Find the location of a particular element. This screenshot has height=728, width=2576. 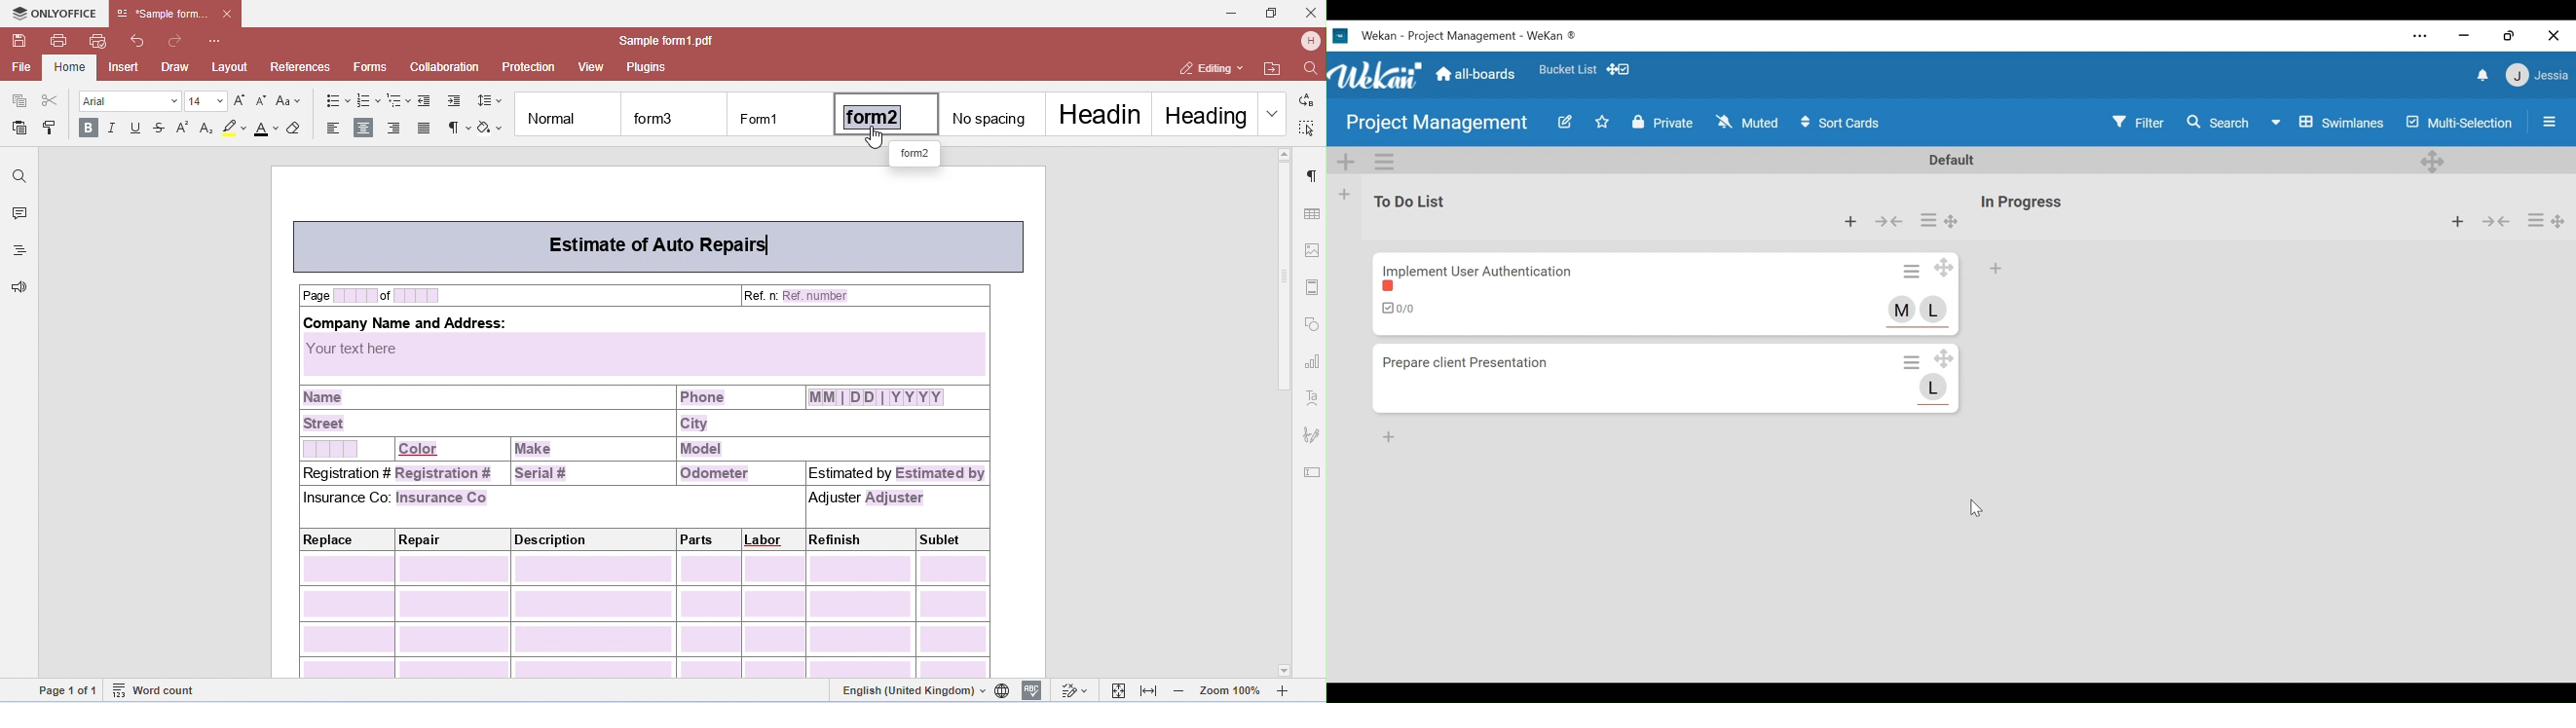

restore is located at coordinates (2508, 36).